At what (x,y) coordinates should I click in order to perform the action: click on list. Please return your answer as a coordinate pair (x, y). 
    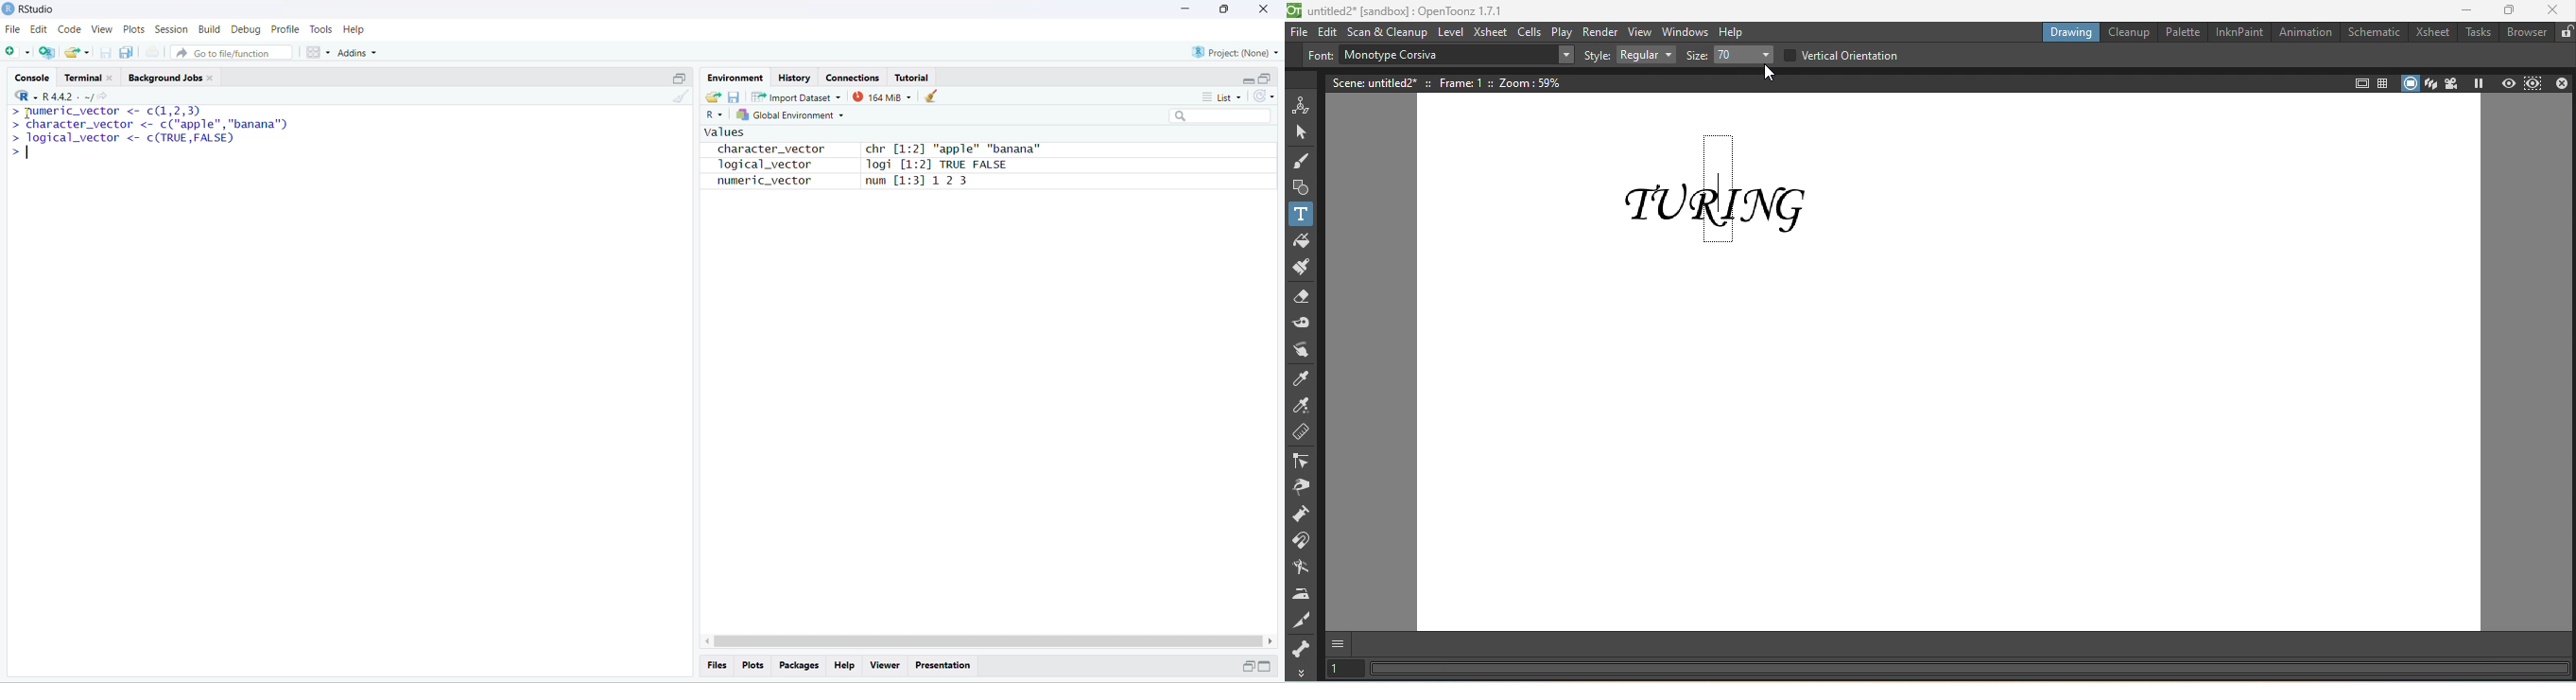
    Looking at the image, I should click on (1226, 96).